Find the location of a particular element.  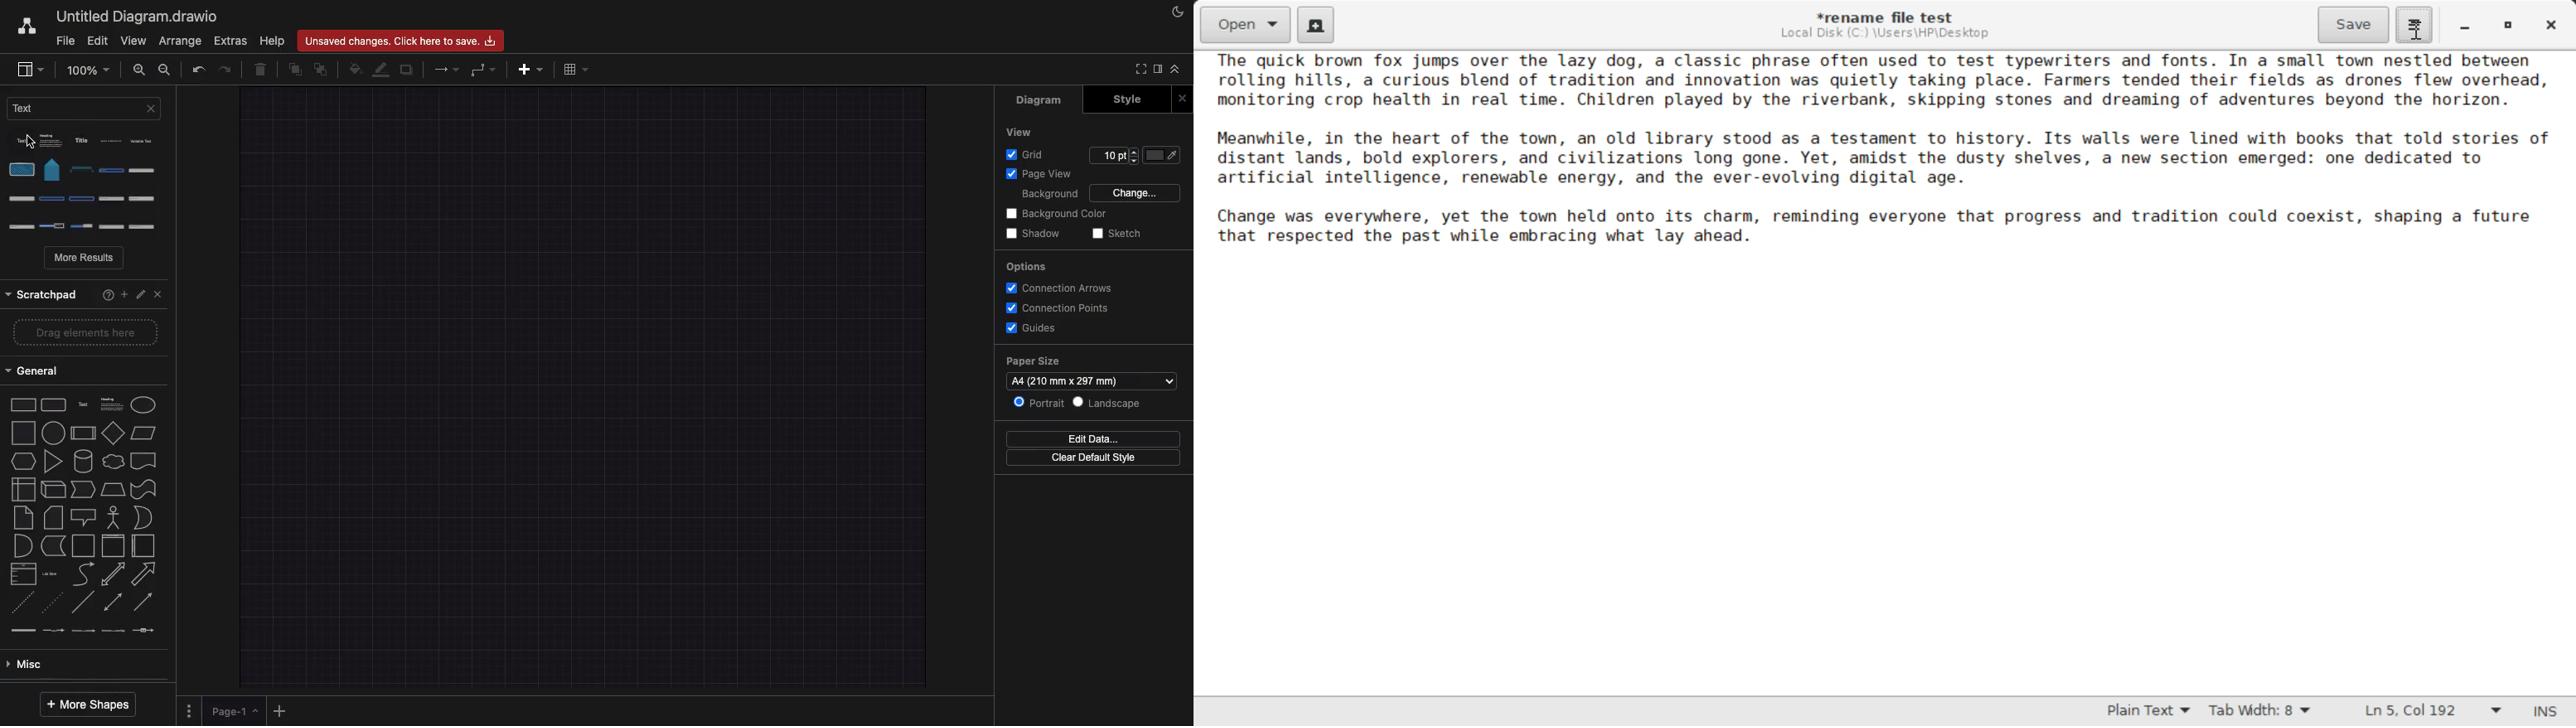

Fill color is located at coordinates (356, 69).